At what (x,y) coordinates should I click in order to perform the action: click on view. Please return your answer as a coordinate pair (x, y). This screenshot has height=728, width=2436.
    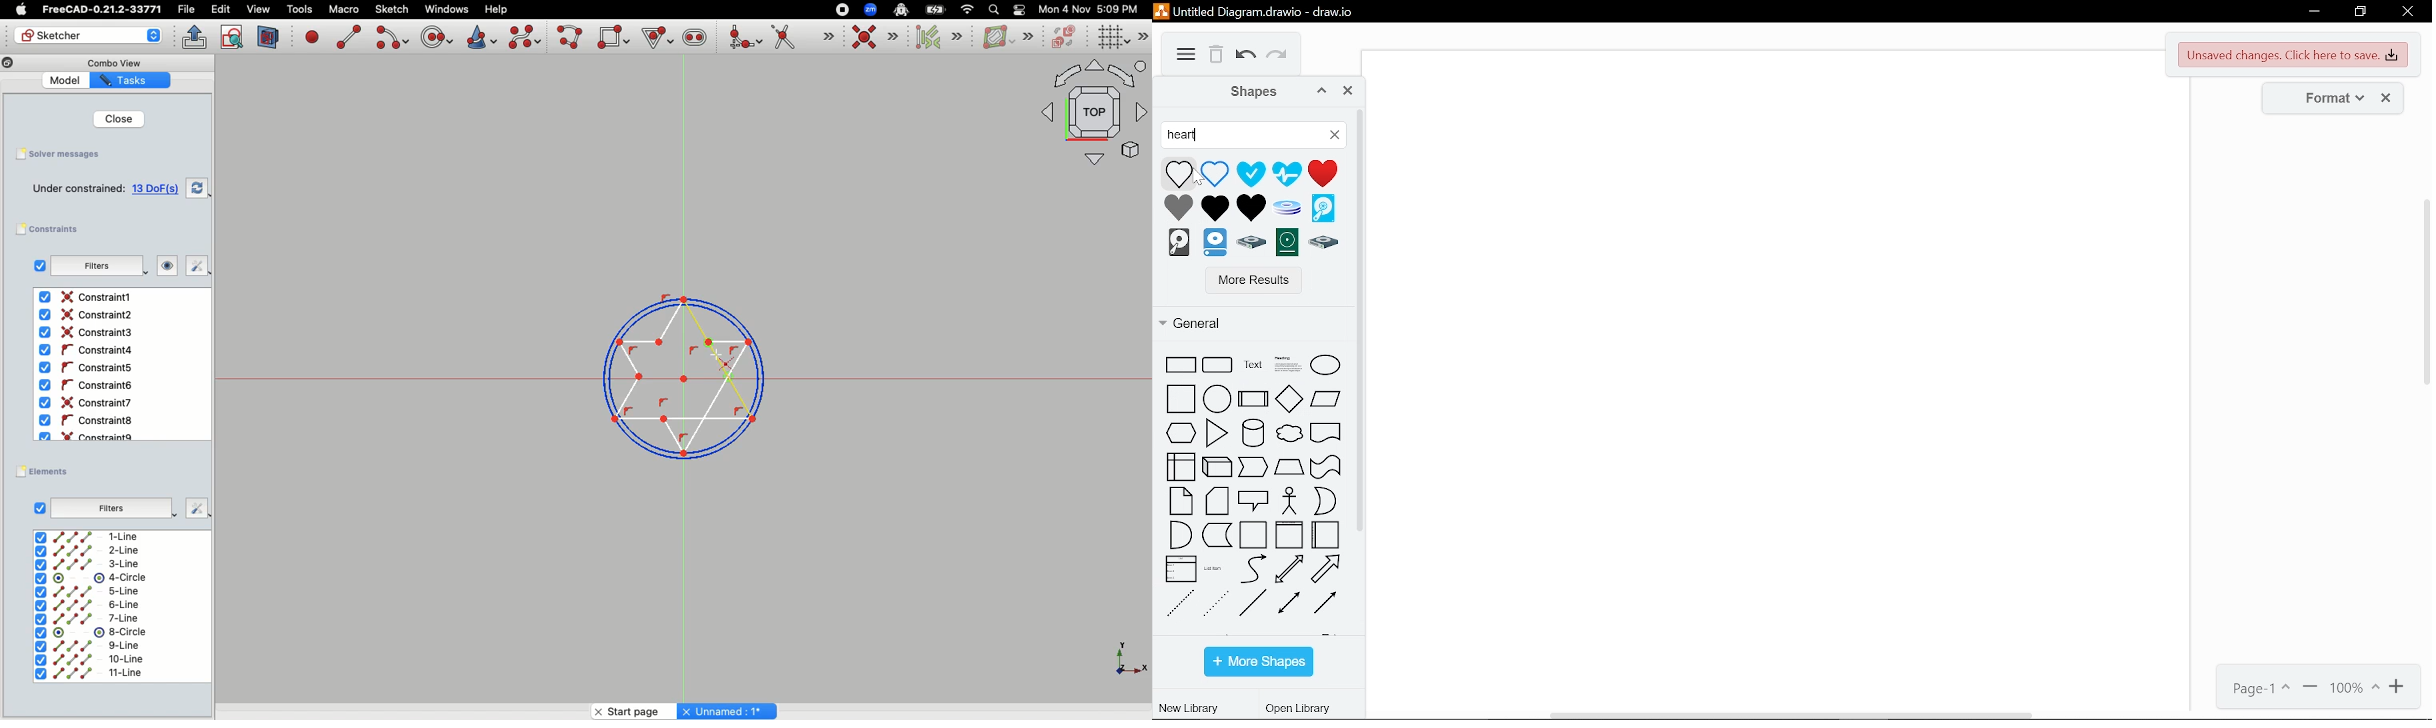
    Looking at the image, I should click on (258, 9).